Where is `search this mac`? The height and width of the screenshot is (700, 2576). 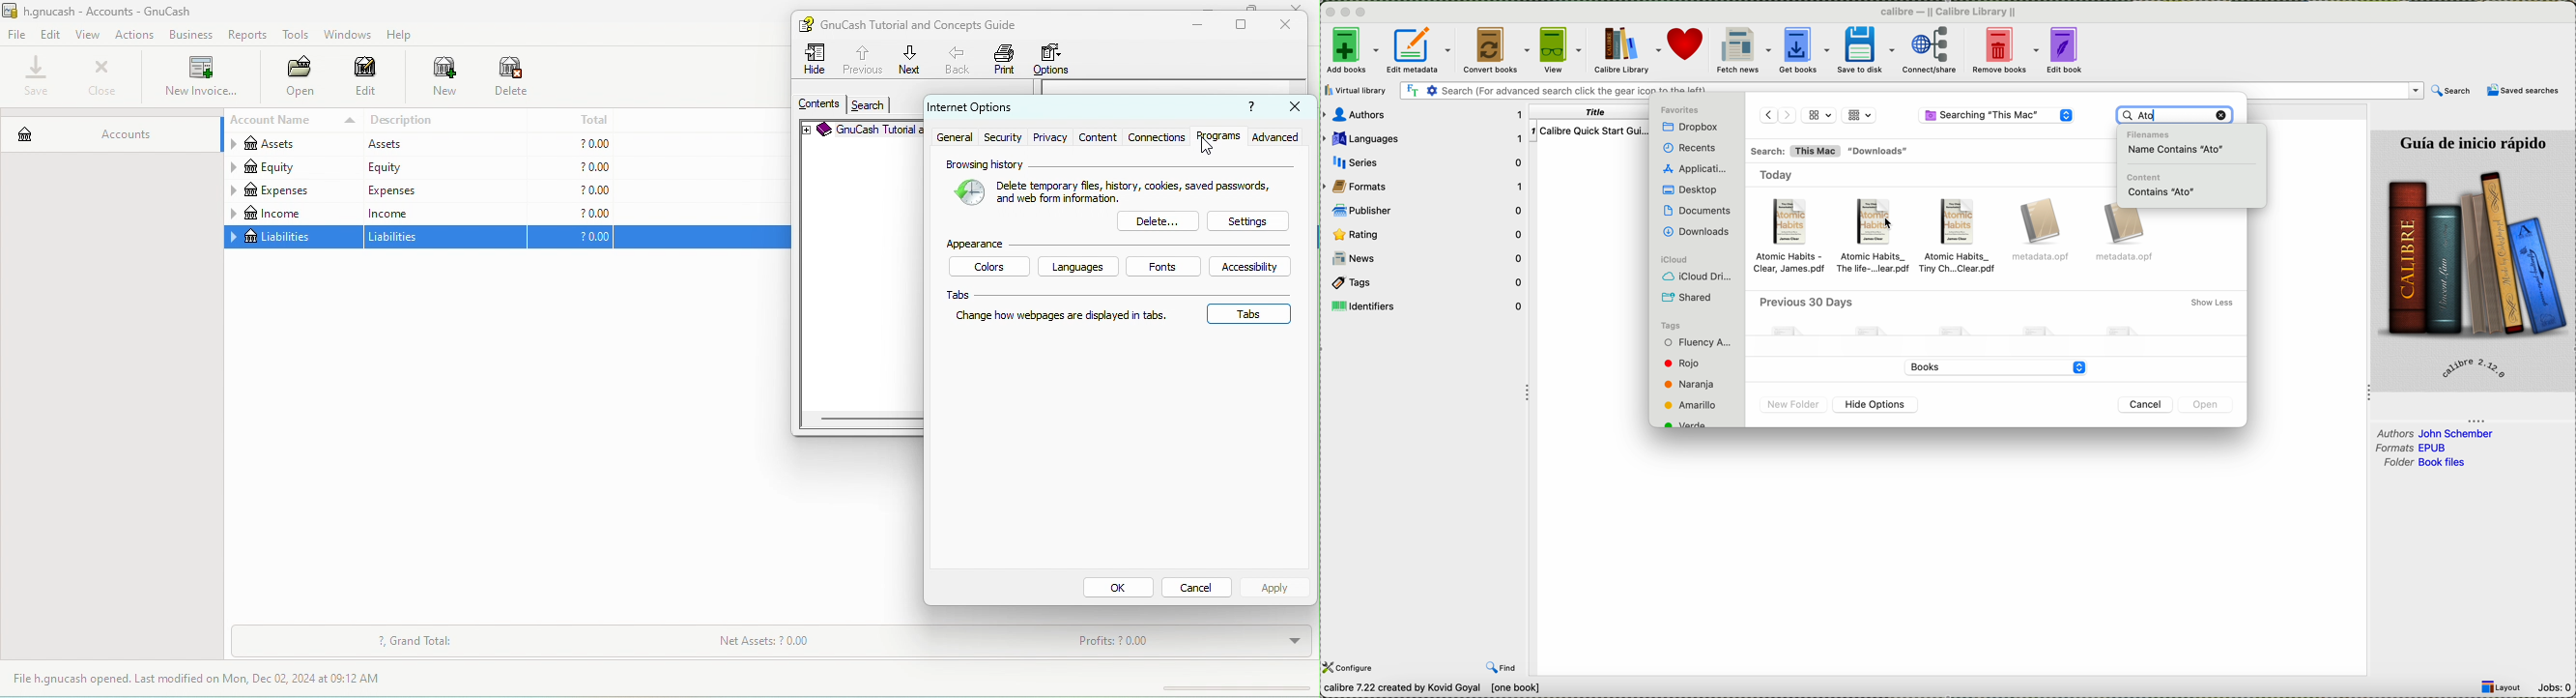
search this mac is located at coordinates (1795, 151).